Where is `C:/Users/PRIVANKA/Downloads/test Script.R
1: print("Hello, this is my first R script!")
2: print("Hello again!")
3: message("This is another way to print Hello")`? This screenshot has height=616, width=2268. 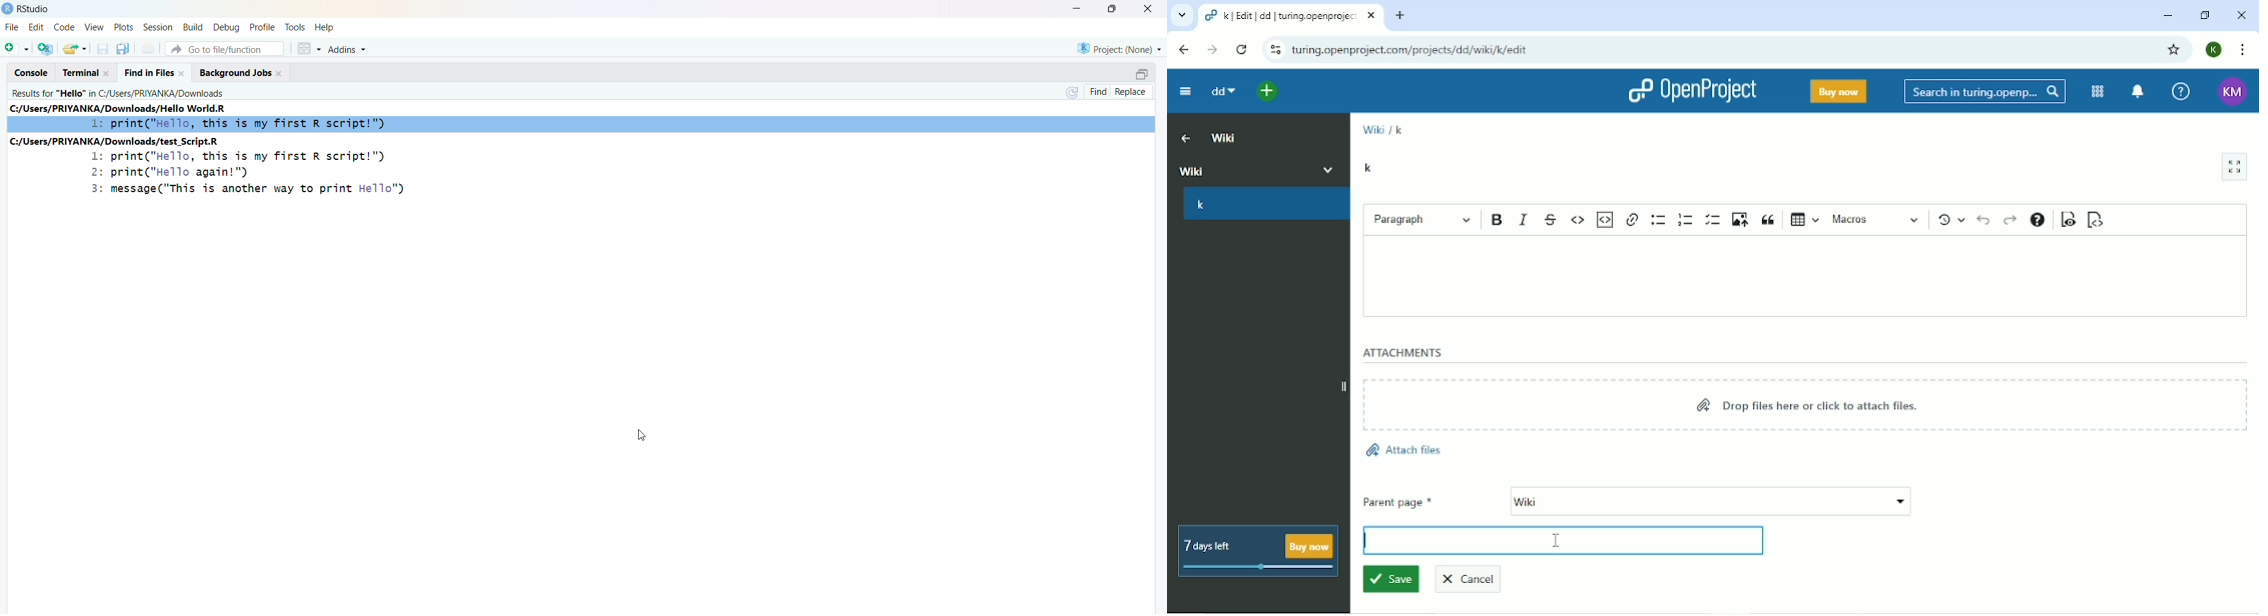
C:/Users/PRIVANKA/Downloads/test Script.R
1: print("Hello, this is my first R script!")
2: print("Hello again!")
3: message("This is another way to print Hello") is located at coordinates (218, 167).